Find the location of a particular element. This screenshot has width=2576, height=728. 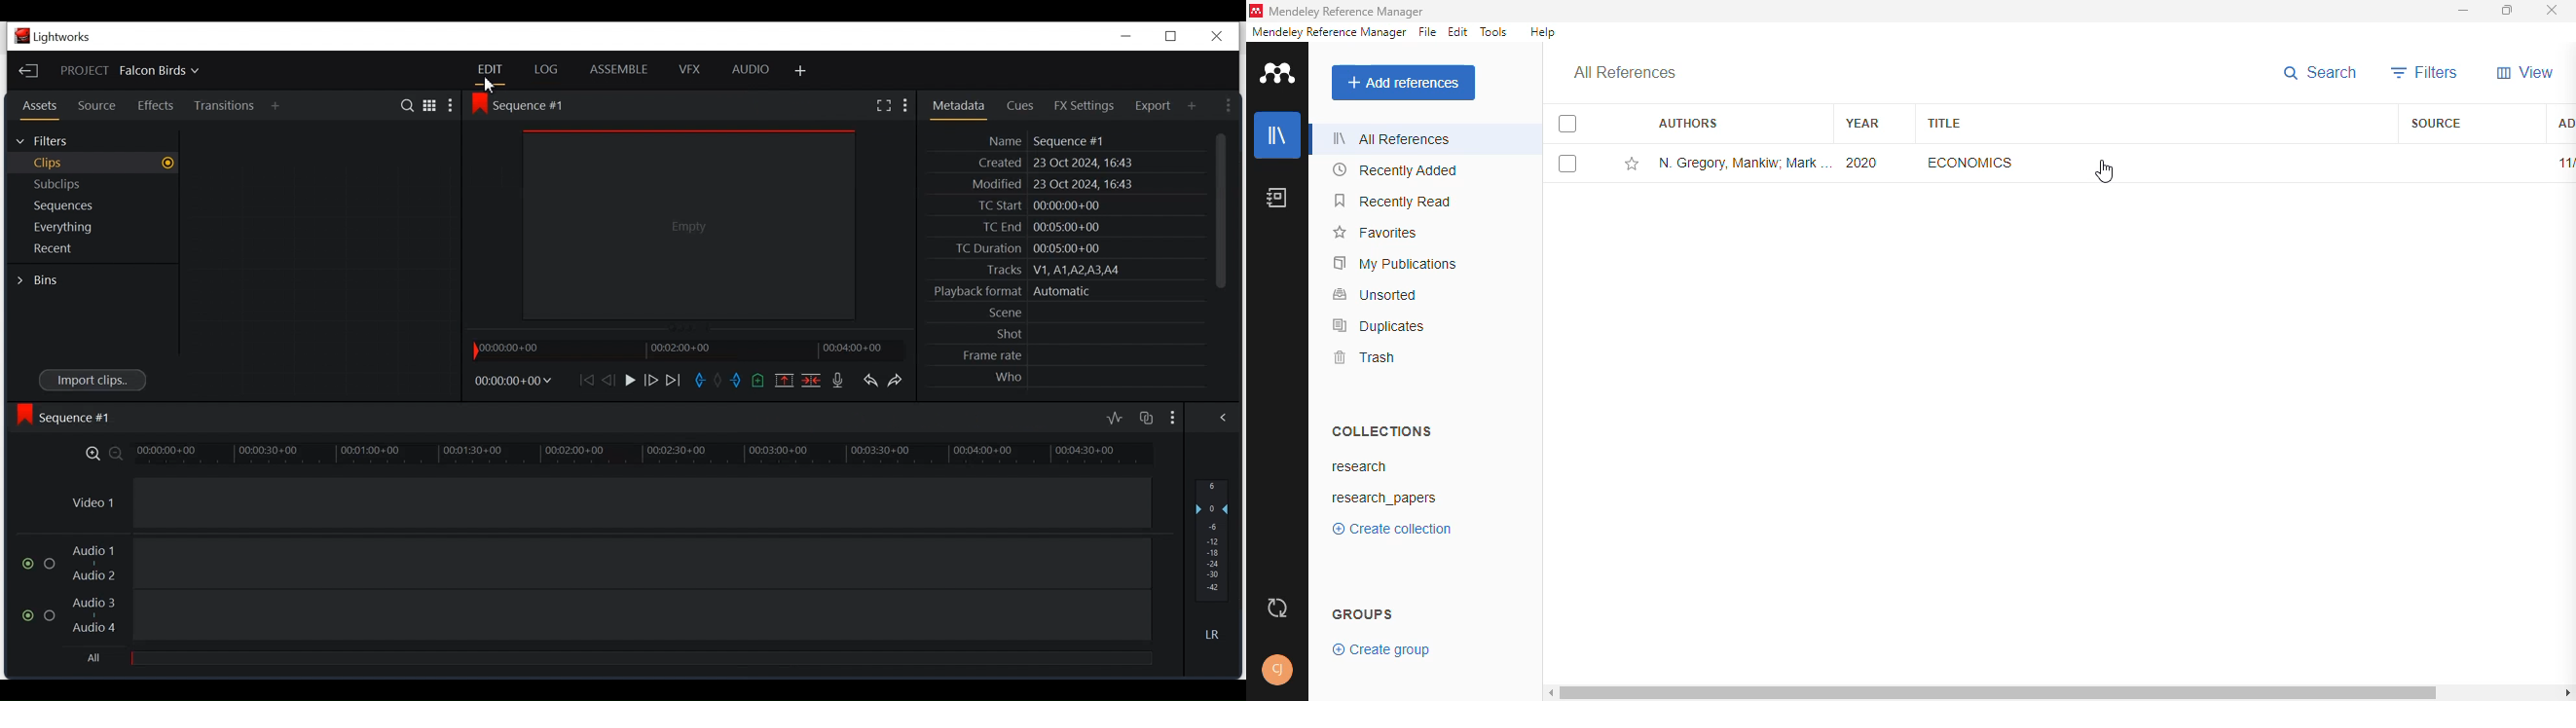

Toggle auto track sync is located at coordinates (1147, 419).